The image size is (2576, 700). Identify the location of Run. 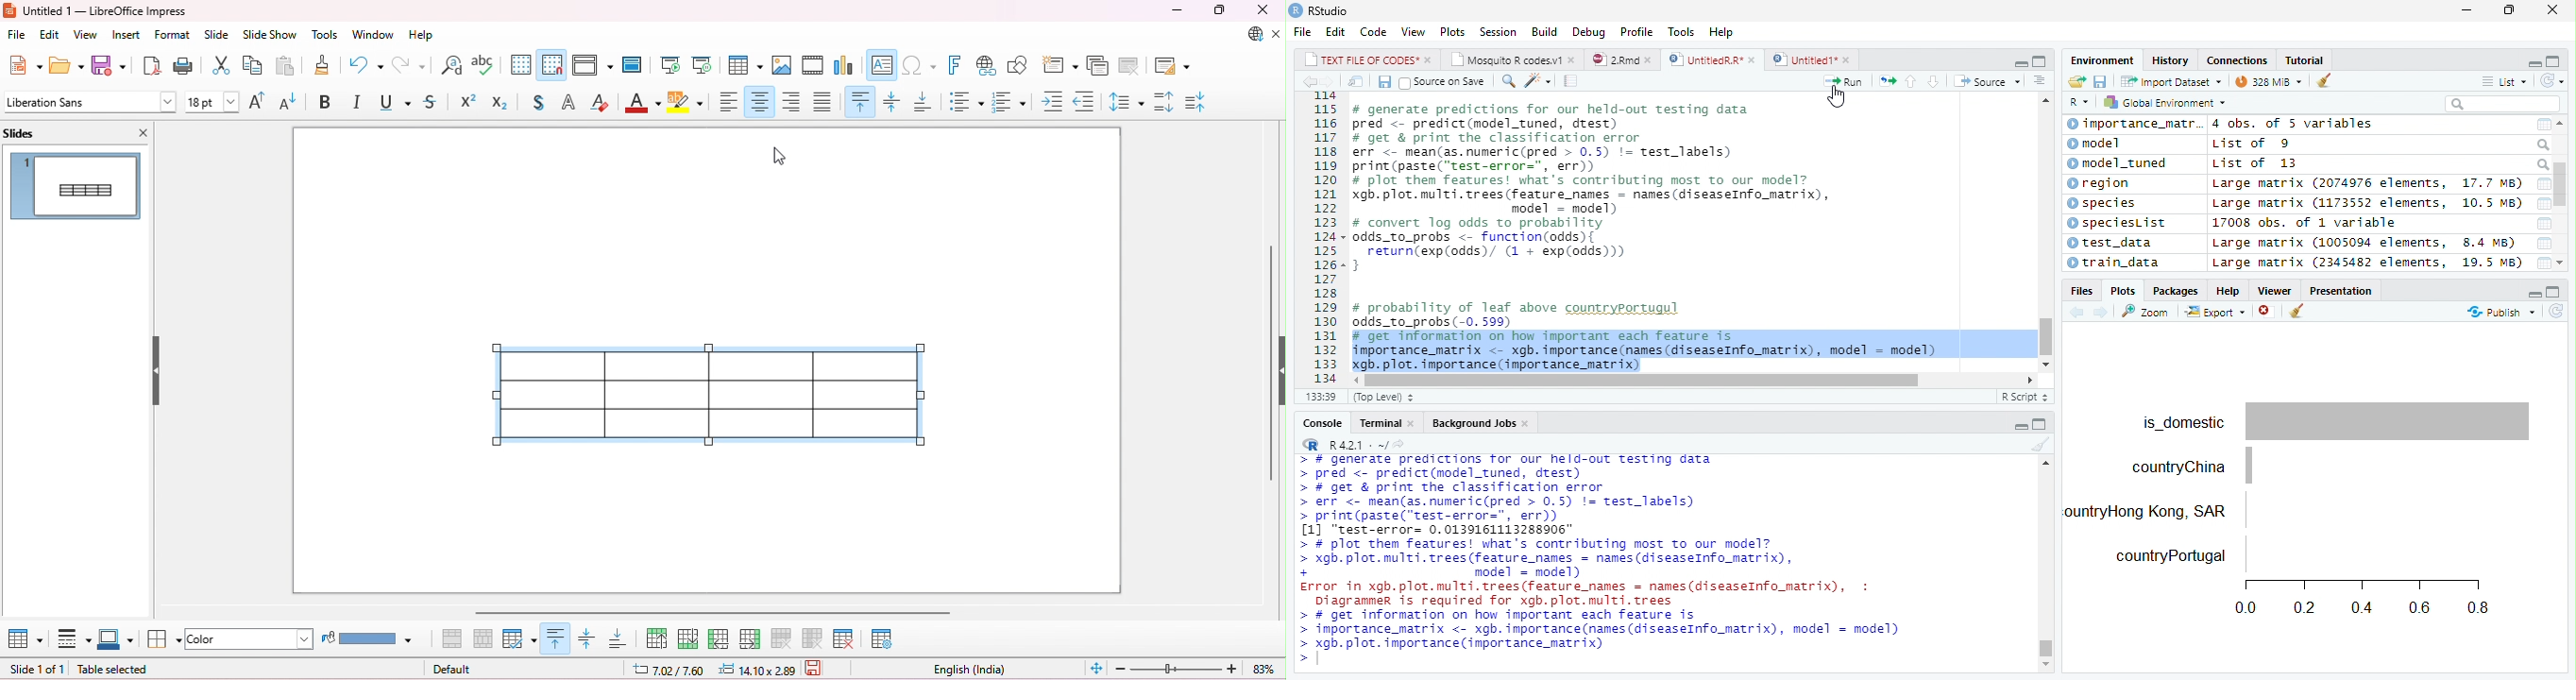
(1844, 80).